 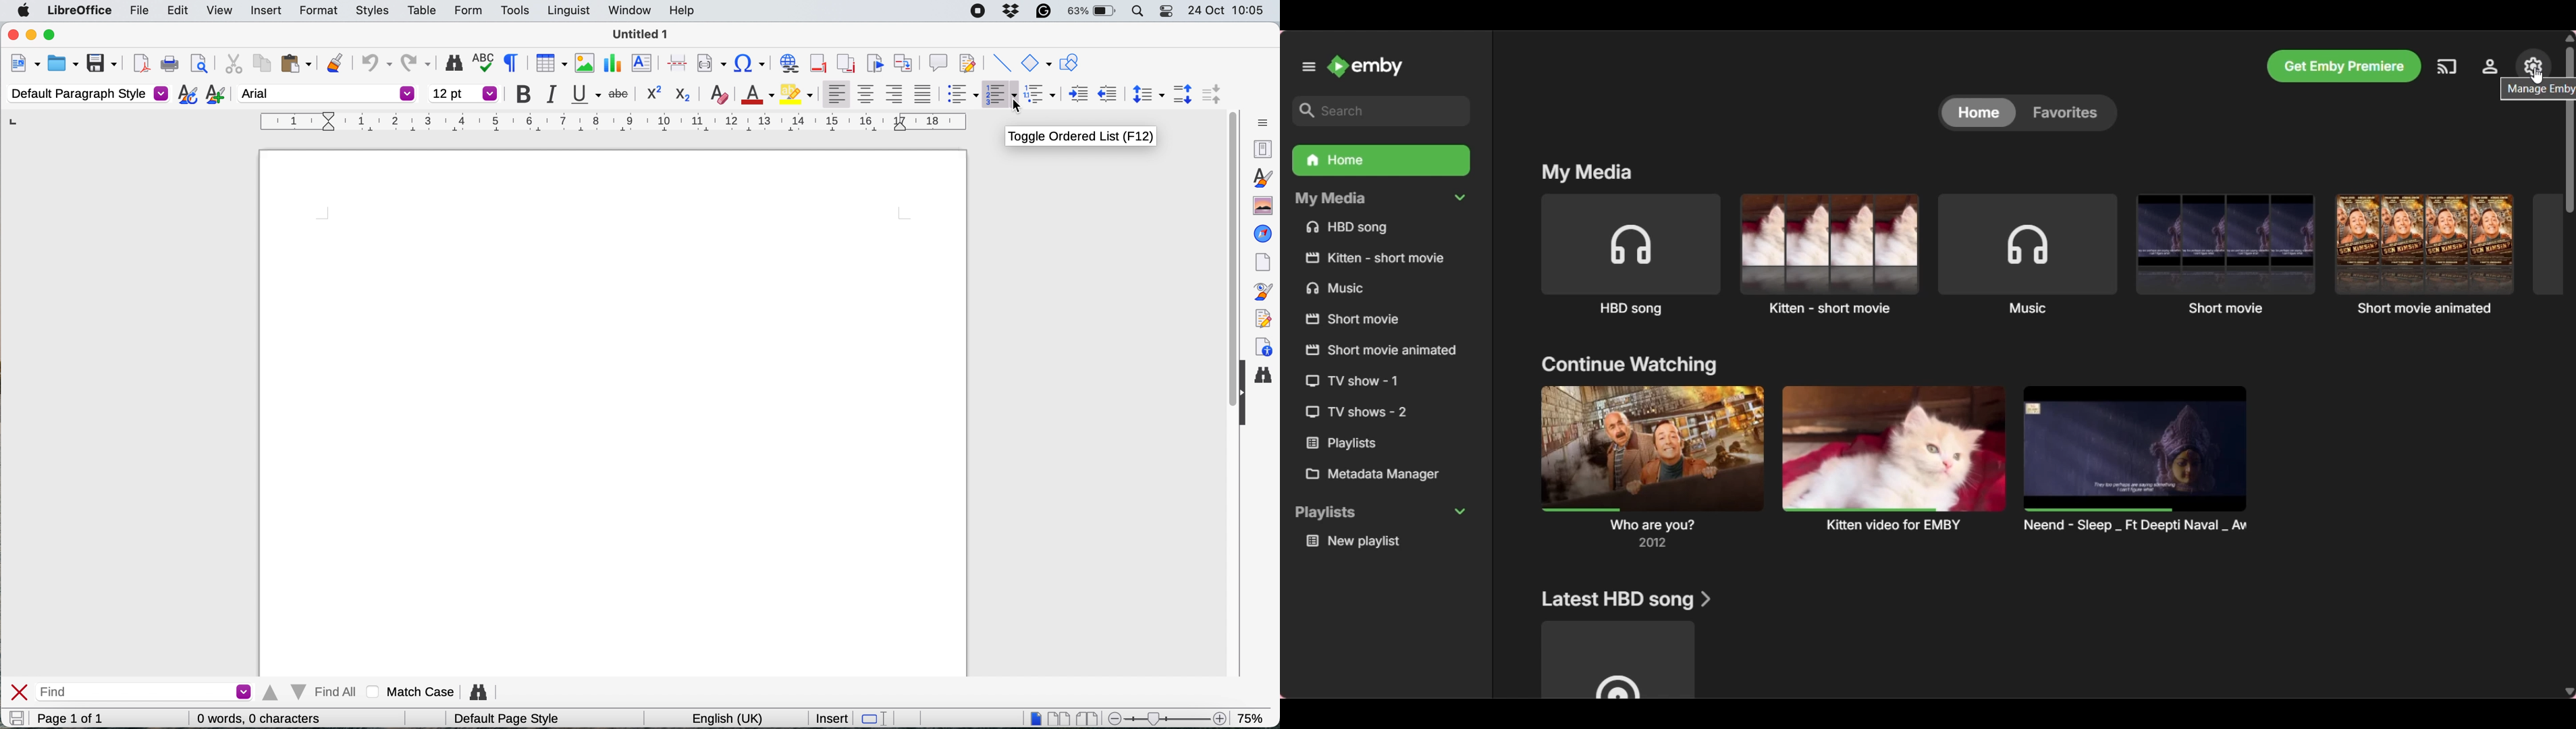 What do you see at coordinates (1089, 719) in the screenshot?
I see `book view` at bounding box center [1089, 719].